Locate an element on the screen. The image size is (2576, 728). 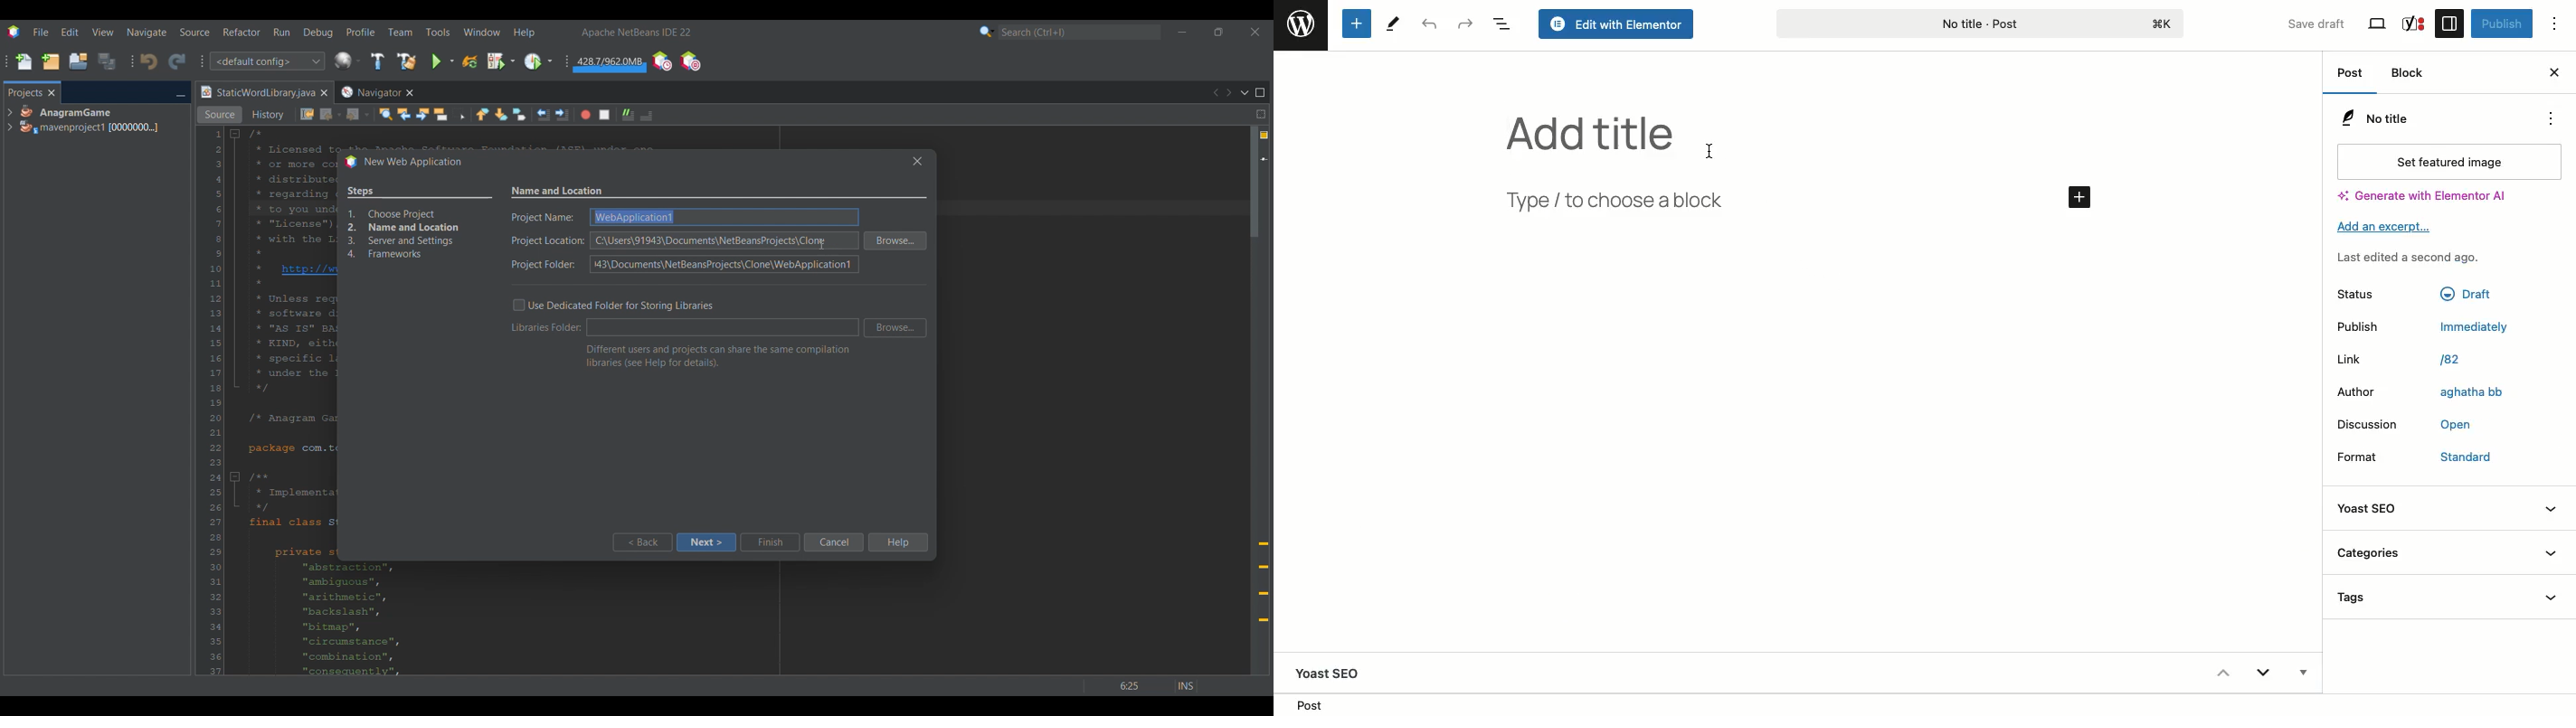
Minimize is located at coordinates (180, 93).